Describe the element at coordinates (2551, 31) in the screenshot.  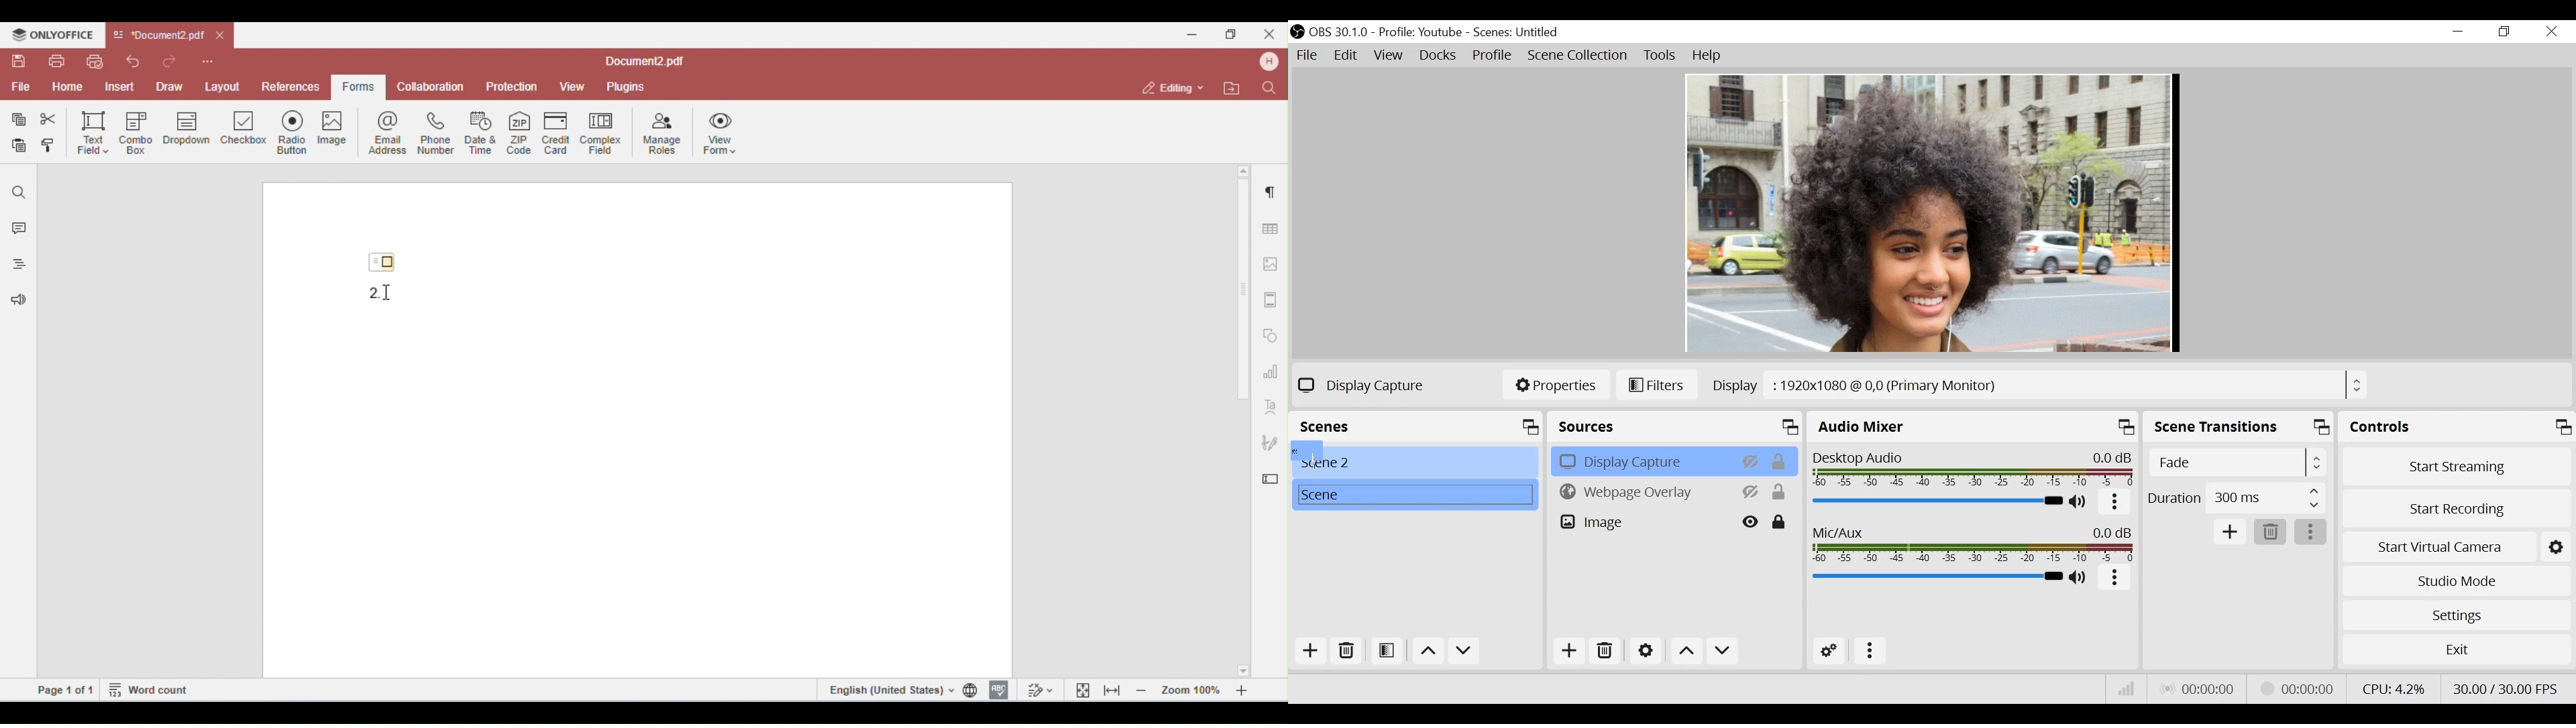
I see `Close` at that location.